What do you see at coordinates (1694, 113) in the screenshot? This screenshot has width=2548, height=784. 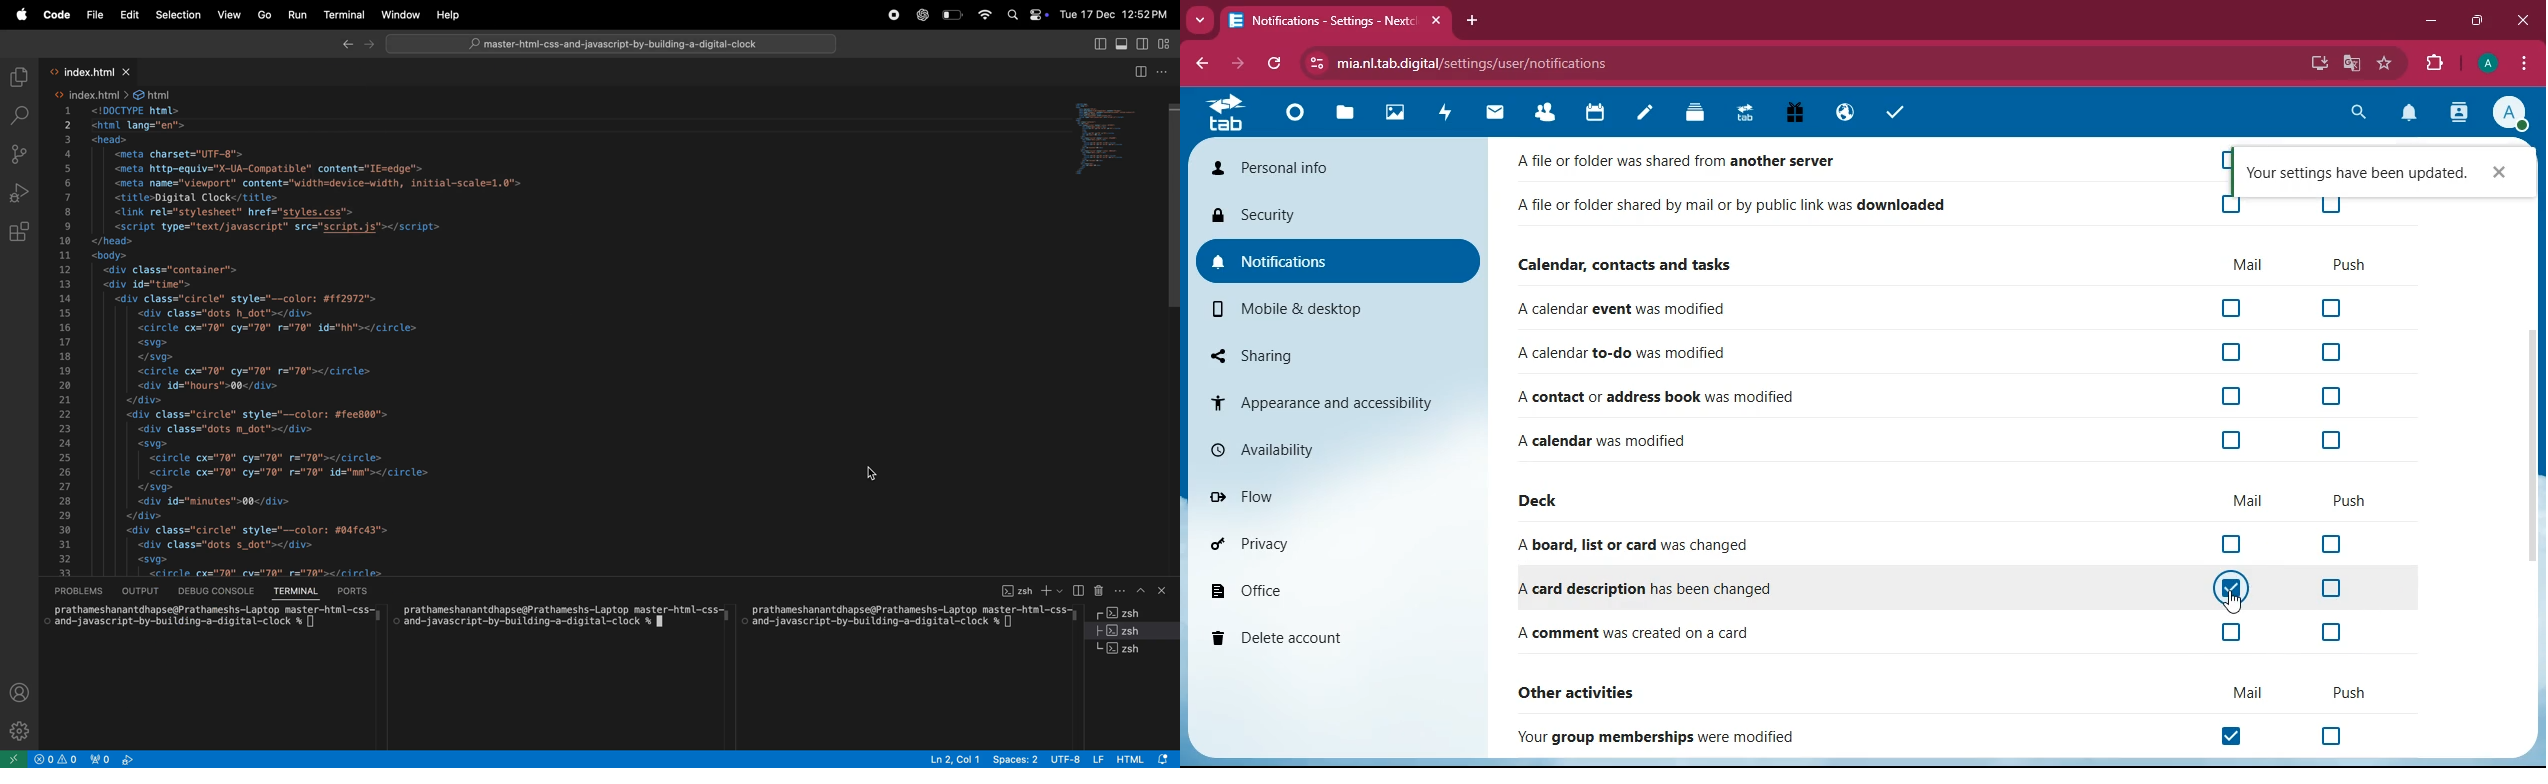 I see `layers` at bounding box center [1694, 113].